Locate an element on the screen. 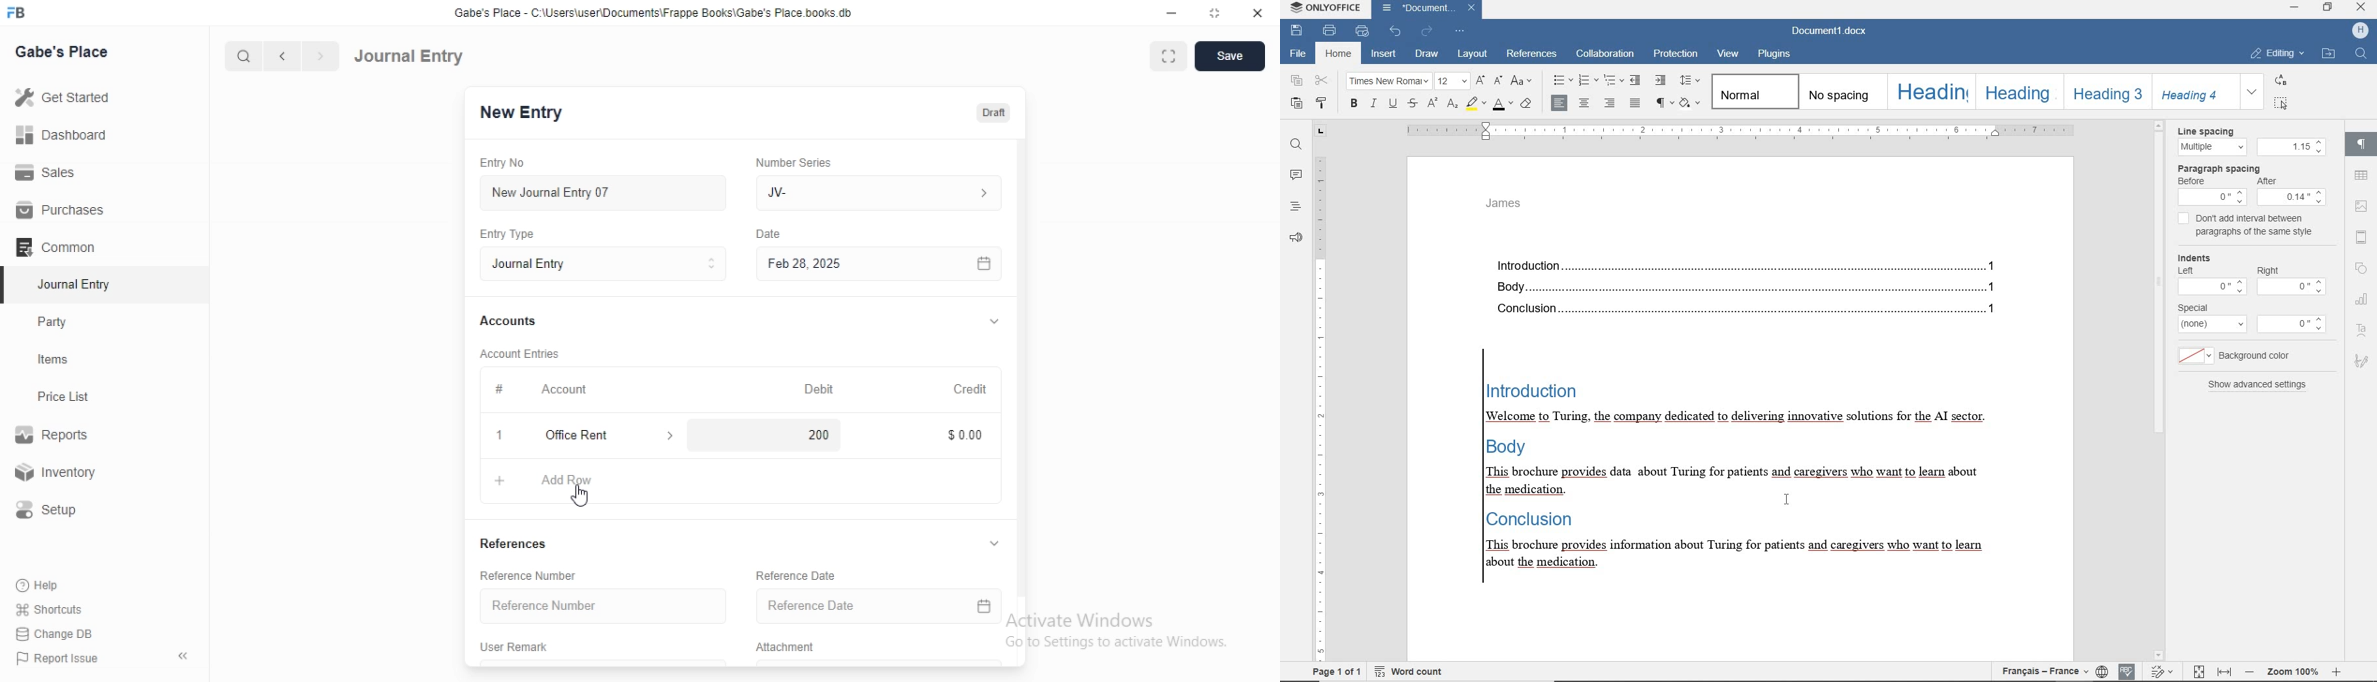 The image size is (2380, 700). superscript is located at coordinates (1433, 105).